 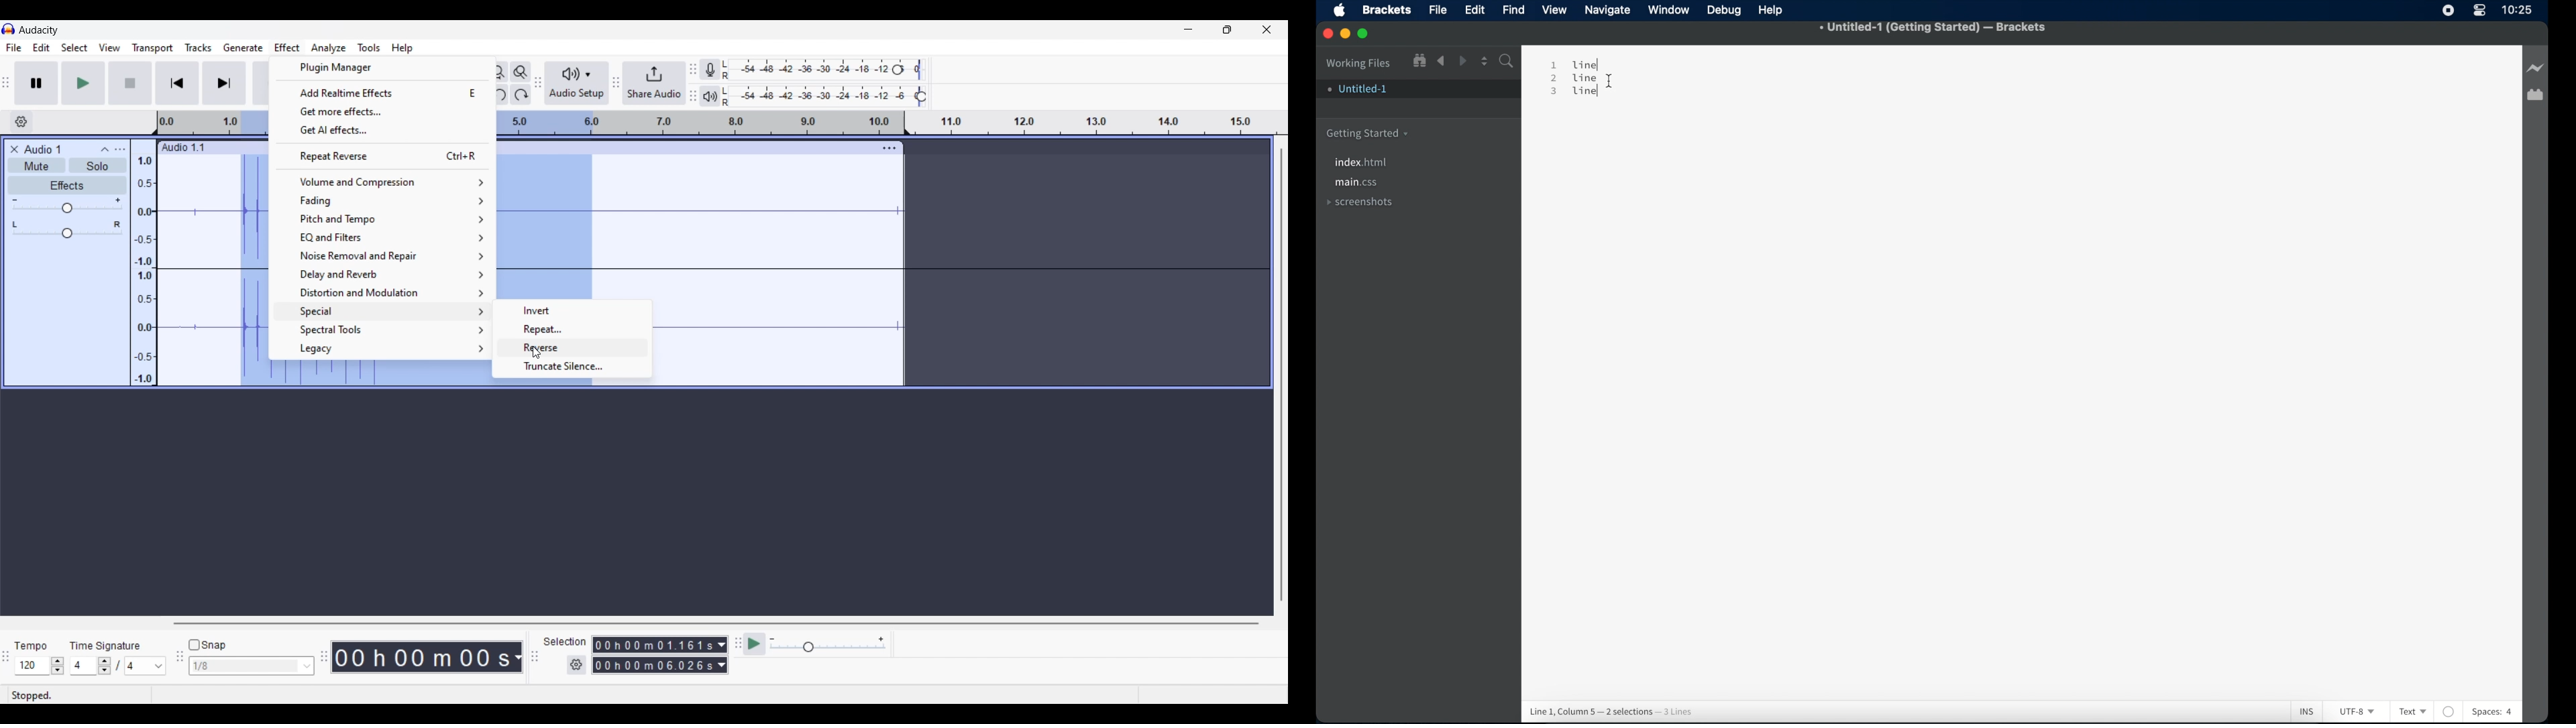 I want to click on Tracks menu, so click(x=199, y=48).